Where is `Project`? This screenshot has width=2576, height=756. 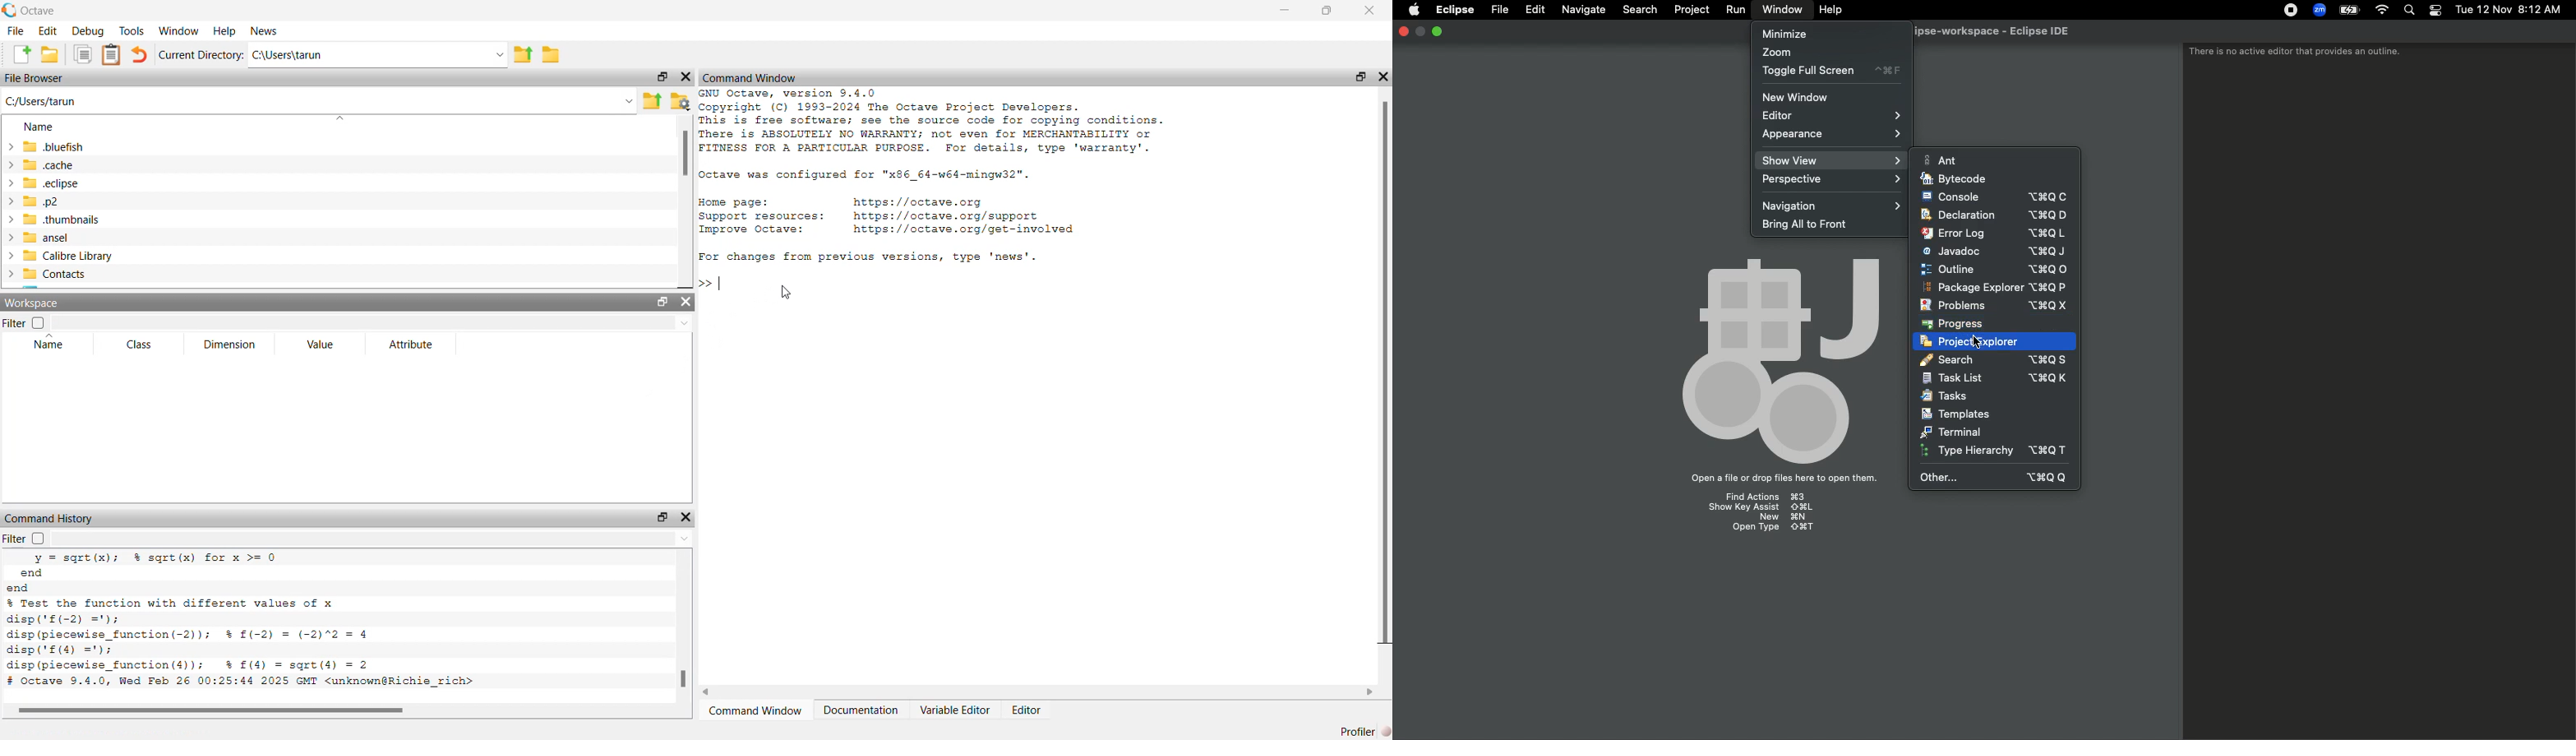
Project is located at coordinates (1688, 10).